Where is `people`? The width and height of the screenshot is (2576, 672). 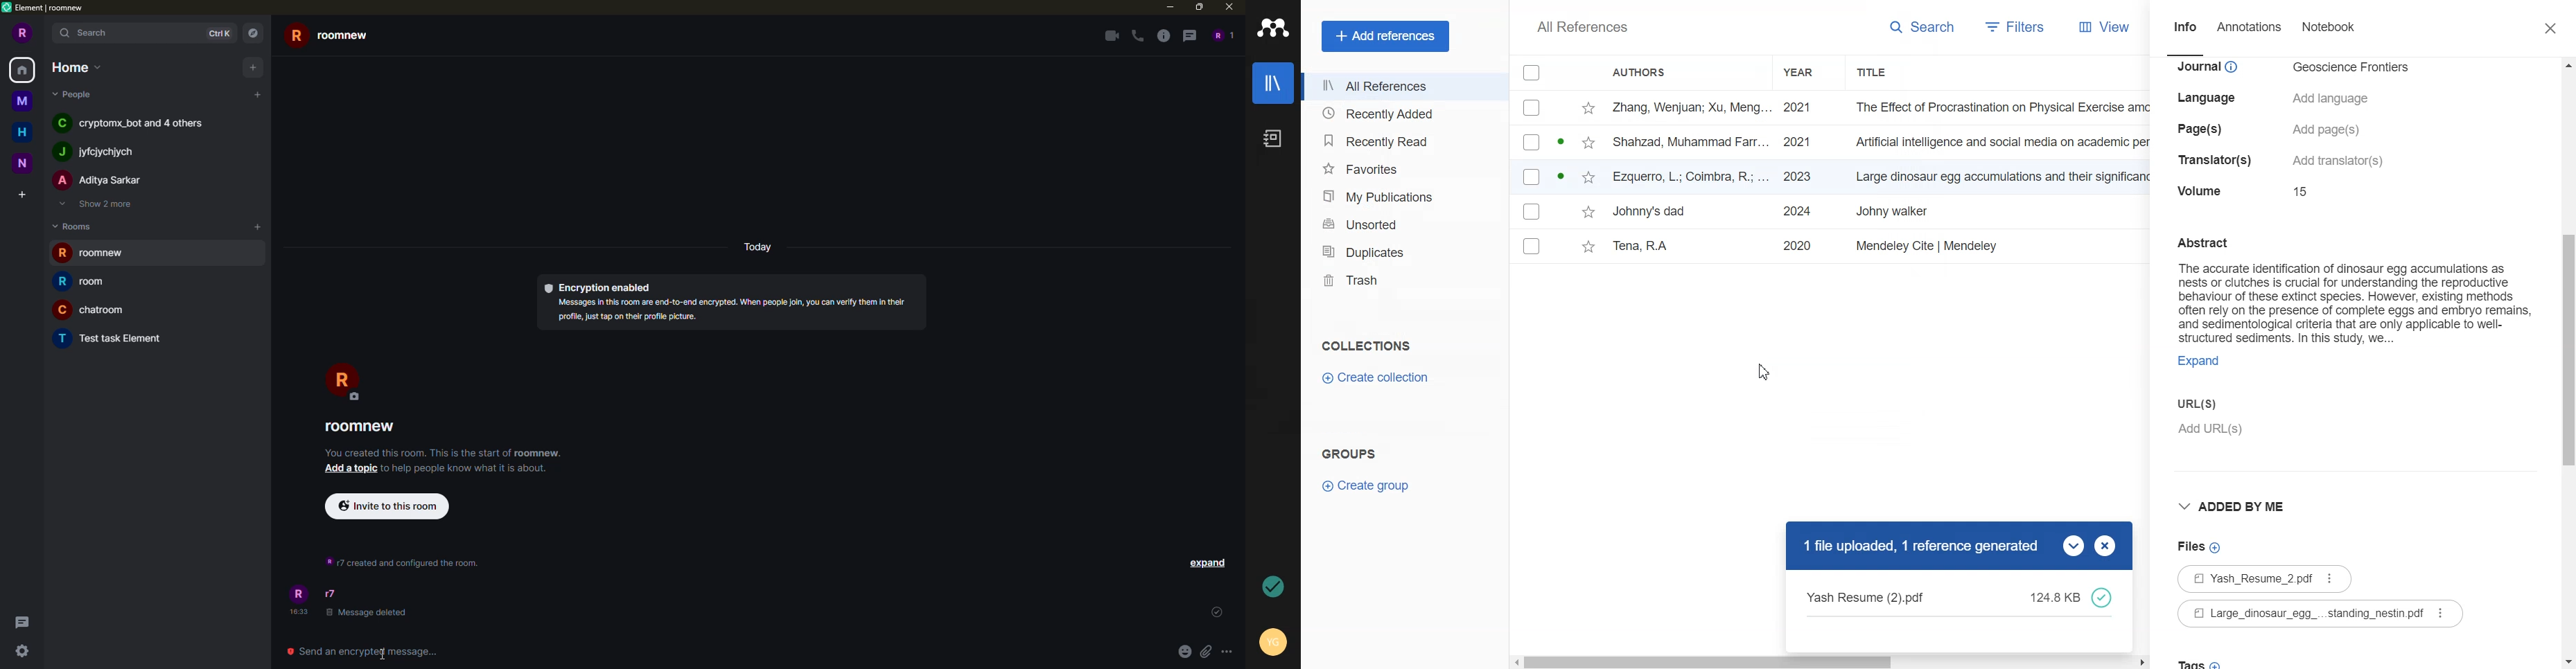 people is located at coordinates (1222, 34).